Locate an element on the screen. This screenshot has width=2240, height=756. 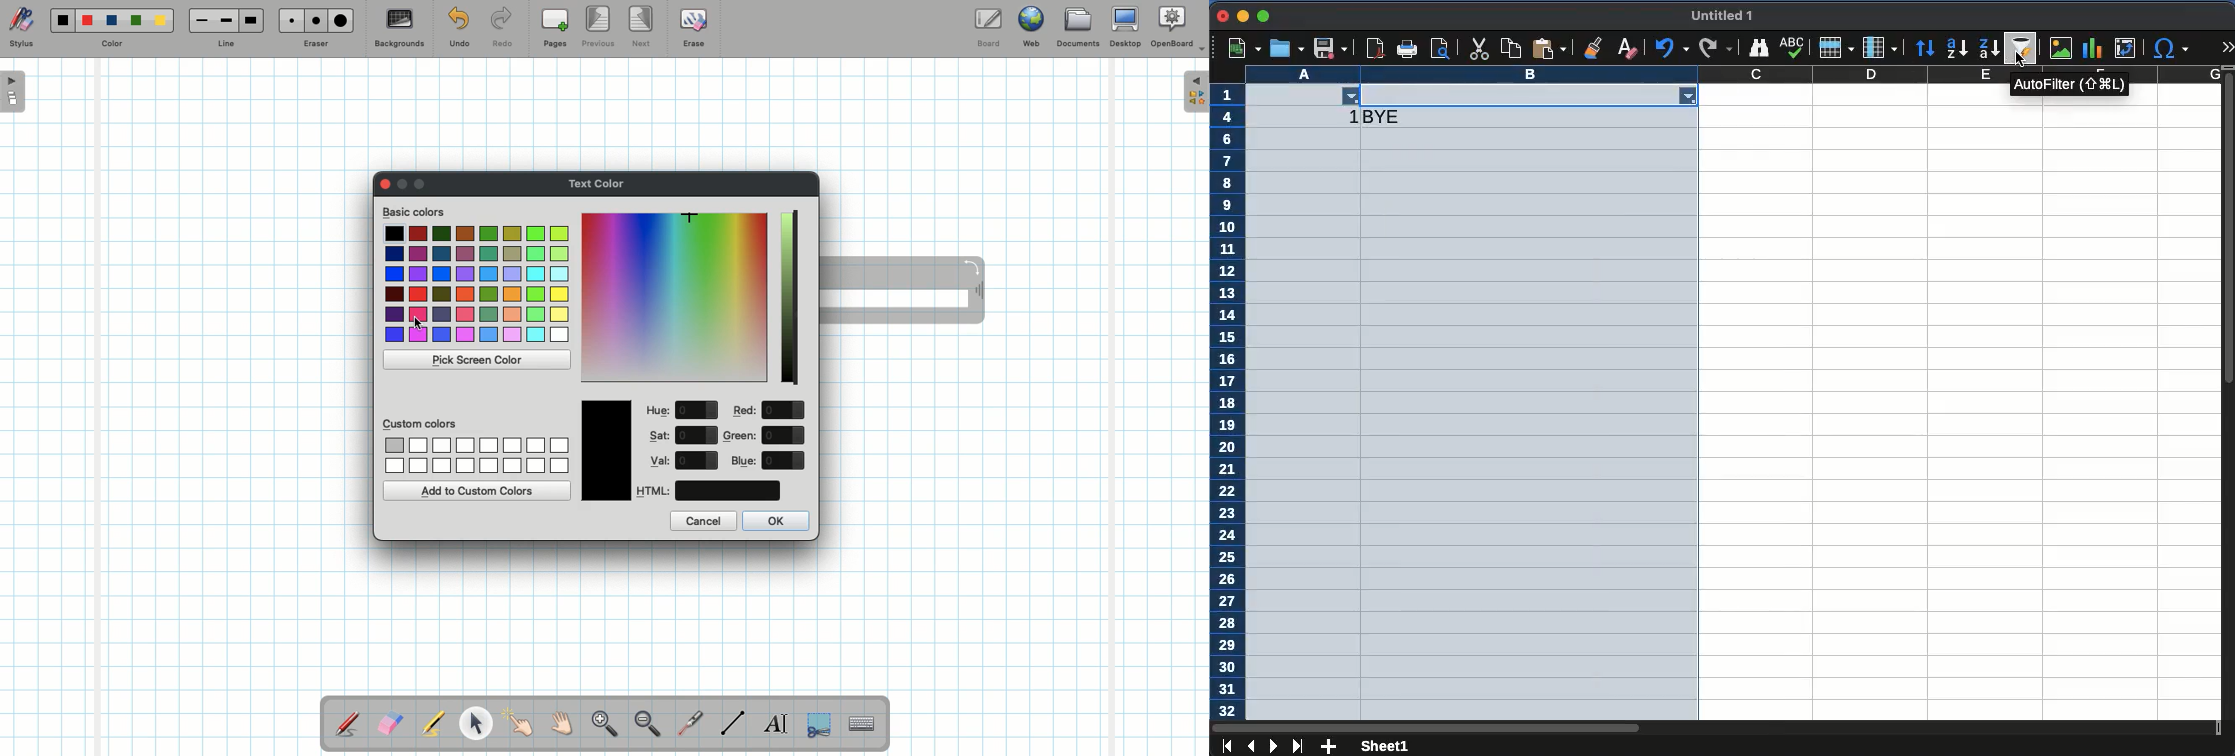
Custom colors is located at coordinates (476, 455).